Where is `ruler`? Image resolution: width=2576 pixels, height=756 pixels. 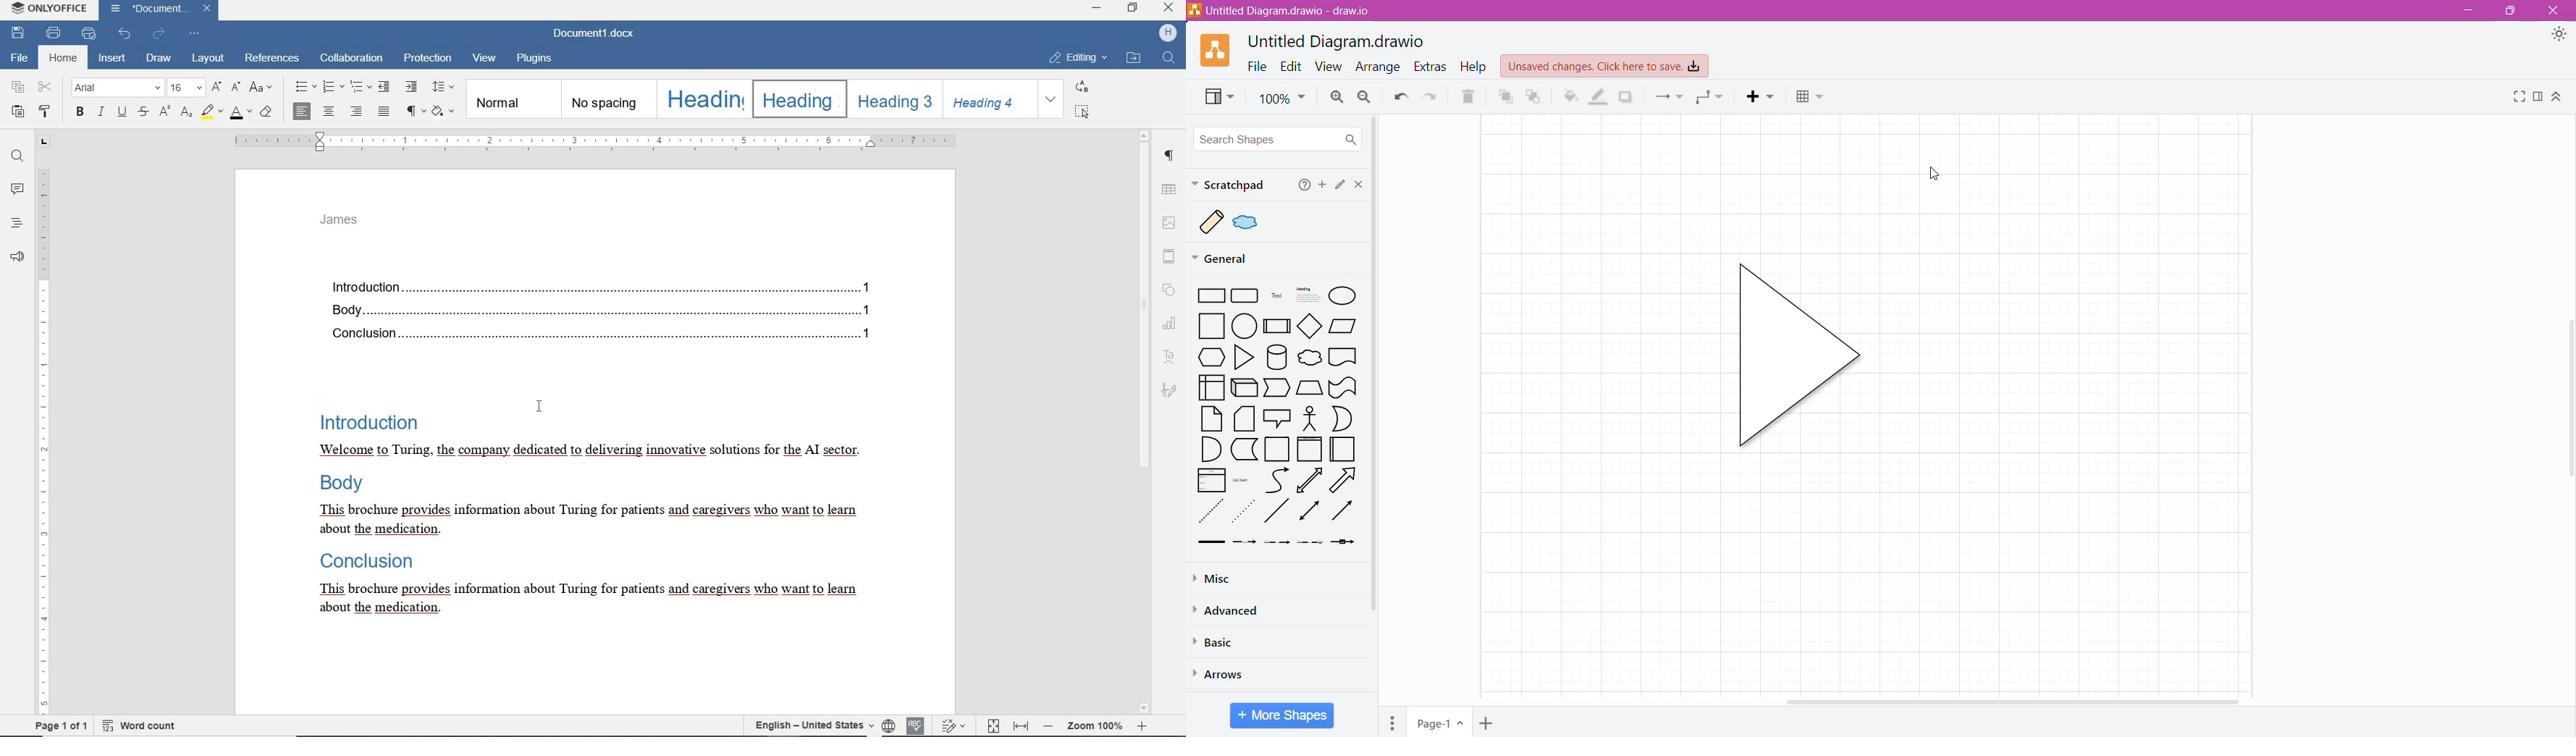
ruler is located at coordinates (44, 428).